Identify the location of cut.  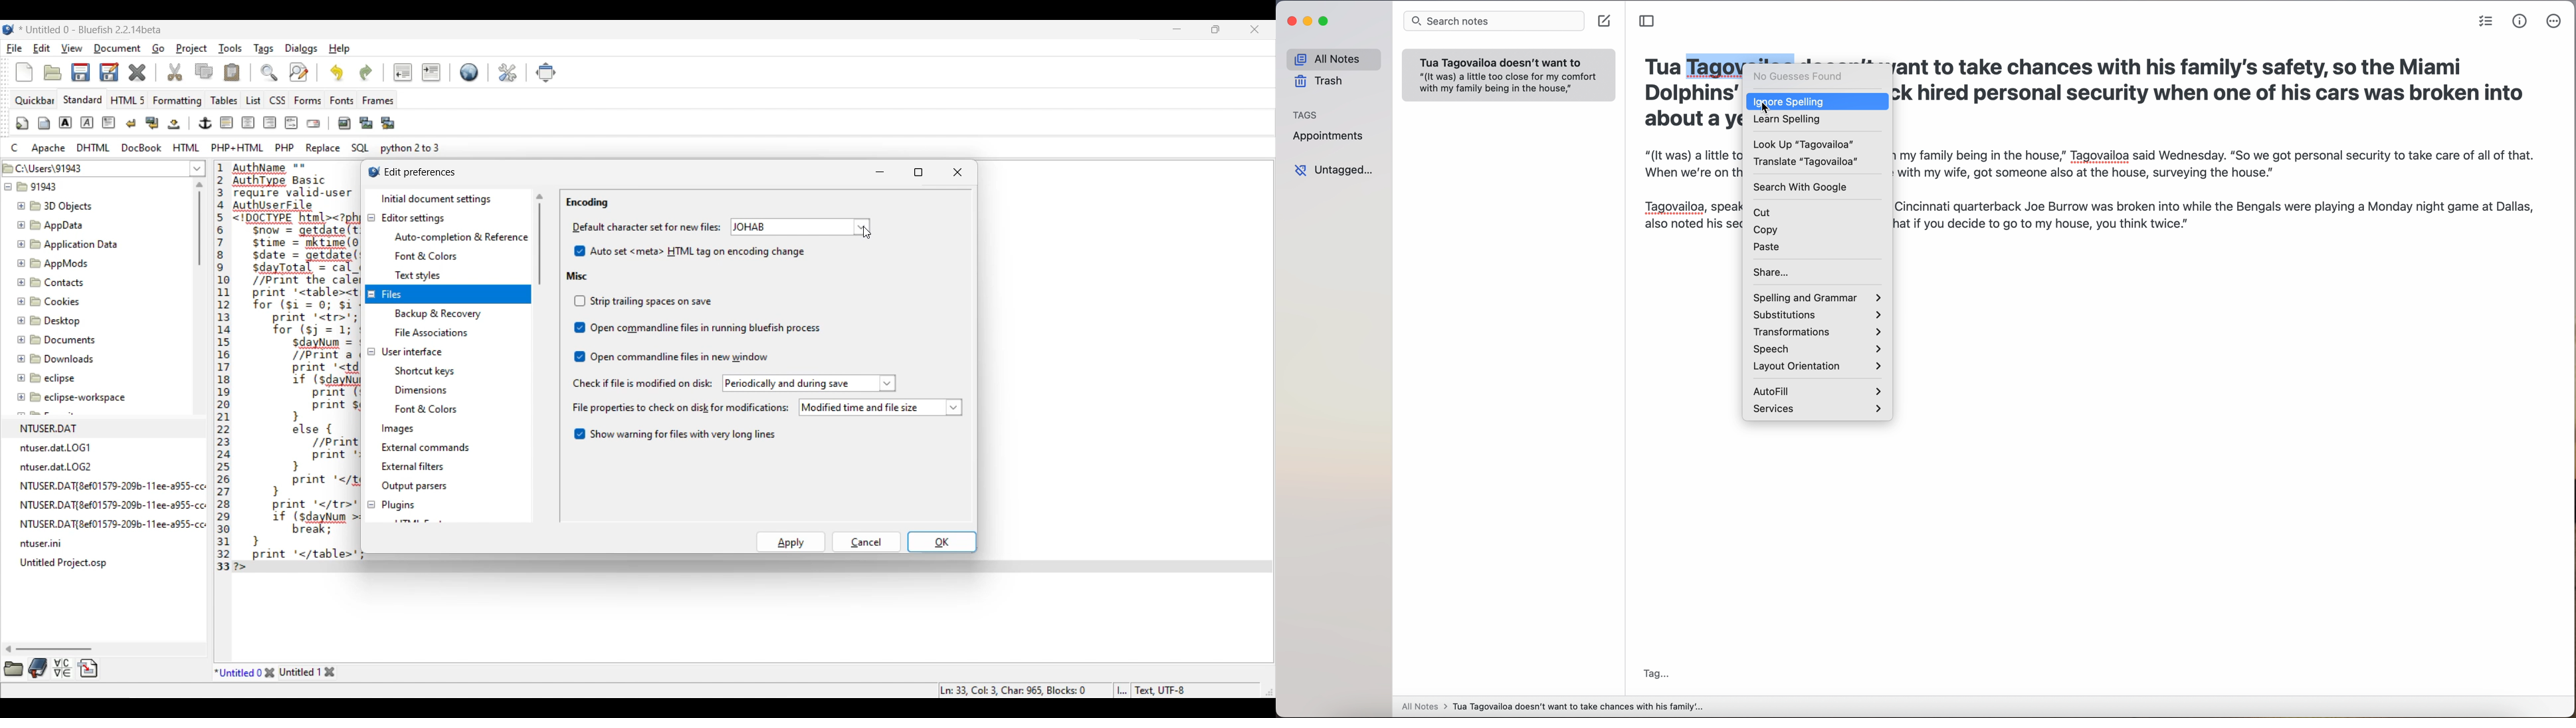
(1765, 210).